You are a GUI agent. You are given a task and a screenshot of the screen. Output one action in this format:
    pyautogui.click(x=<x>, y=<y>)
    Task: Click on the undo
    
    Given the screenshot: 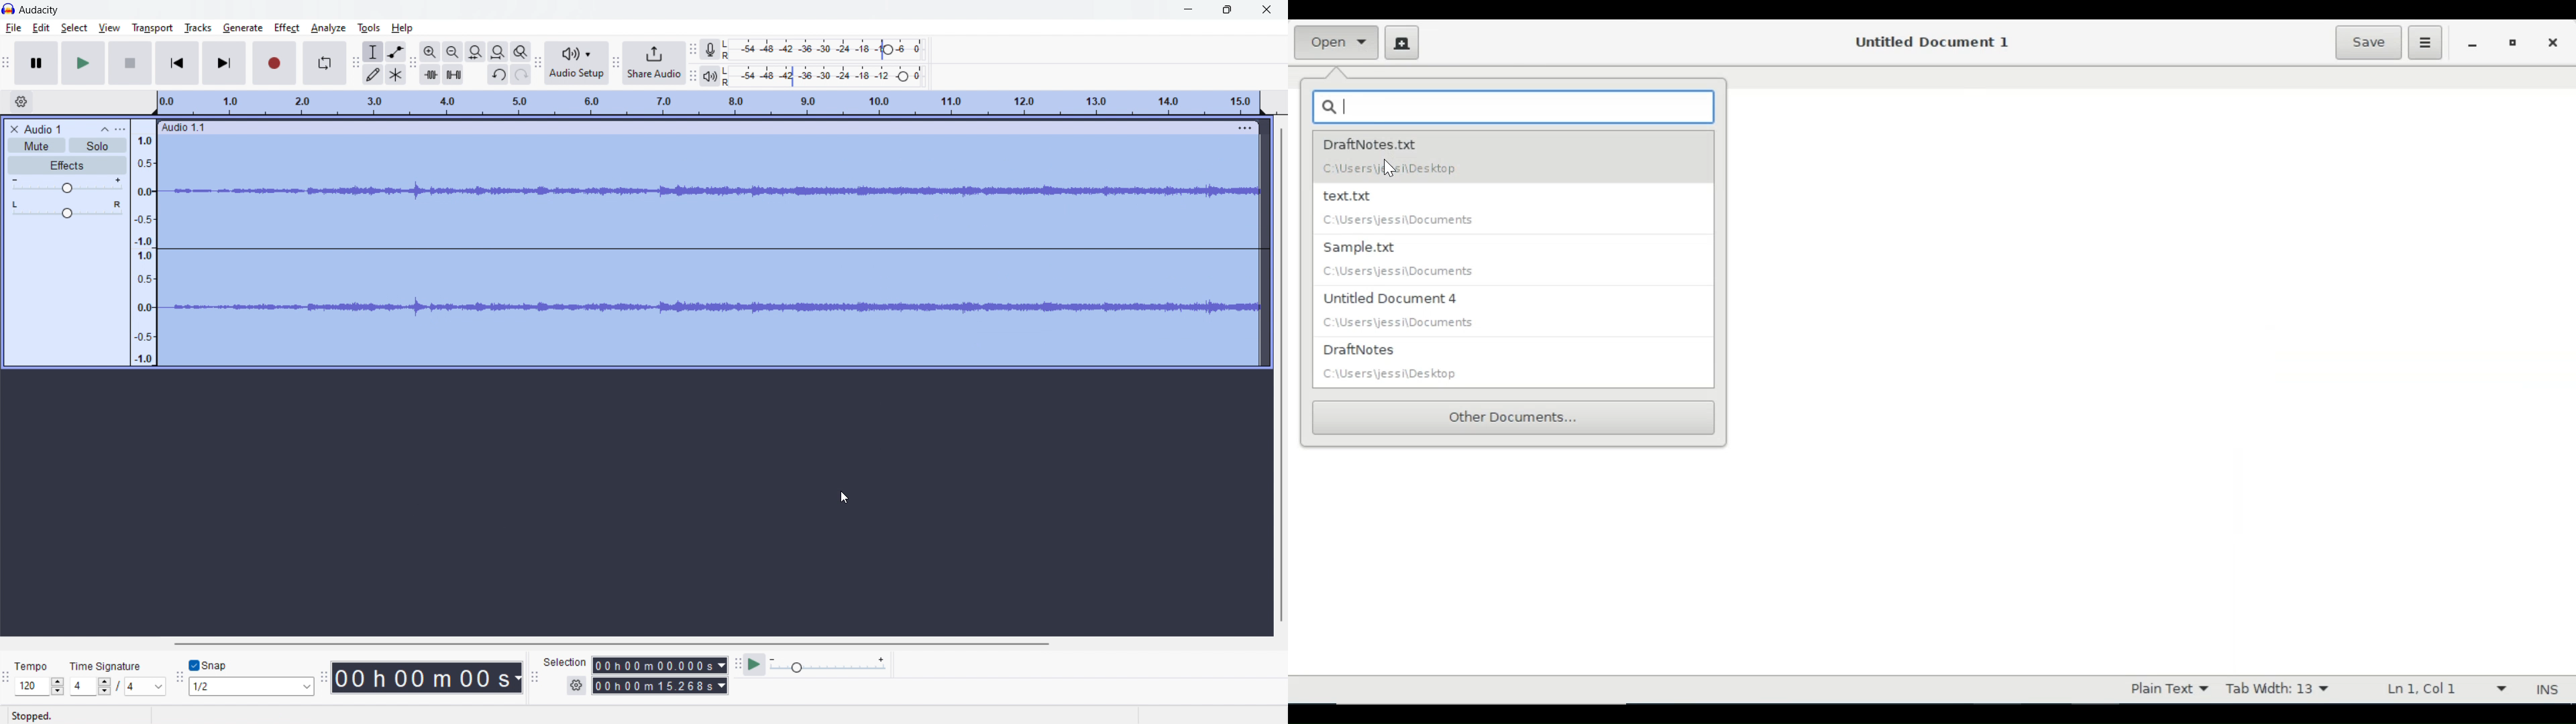 What is the action you would take?
    pyautogui.click(x=498, y=74)
    